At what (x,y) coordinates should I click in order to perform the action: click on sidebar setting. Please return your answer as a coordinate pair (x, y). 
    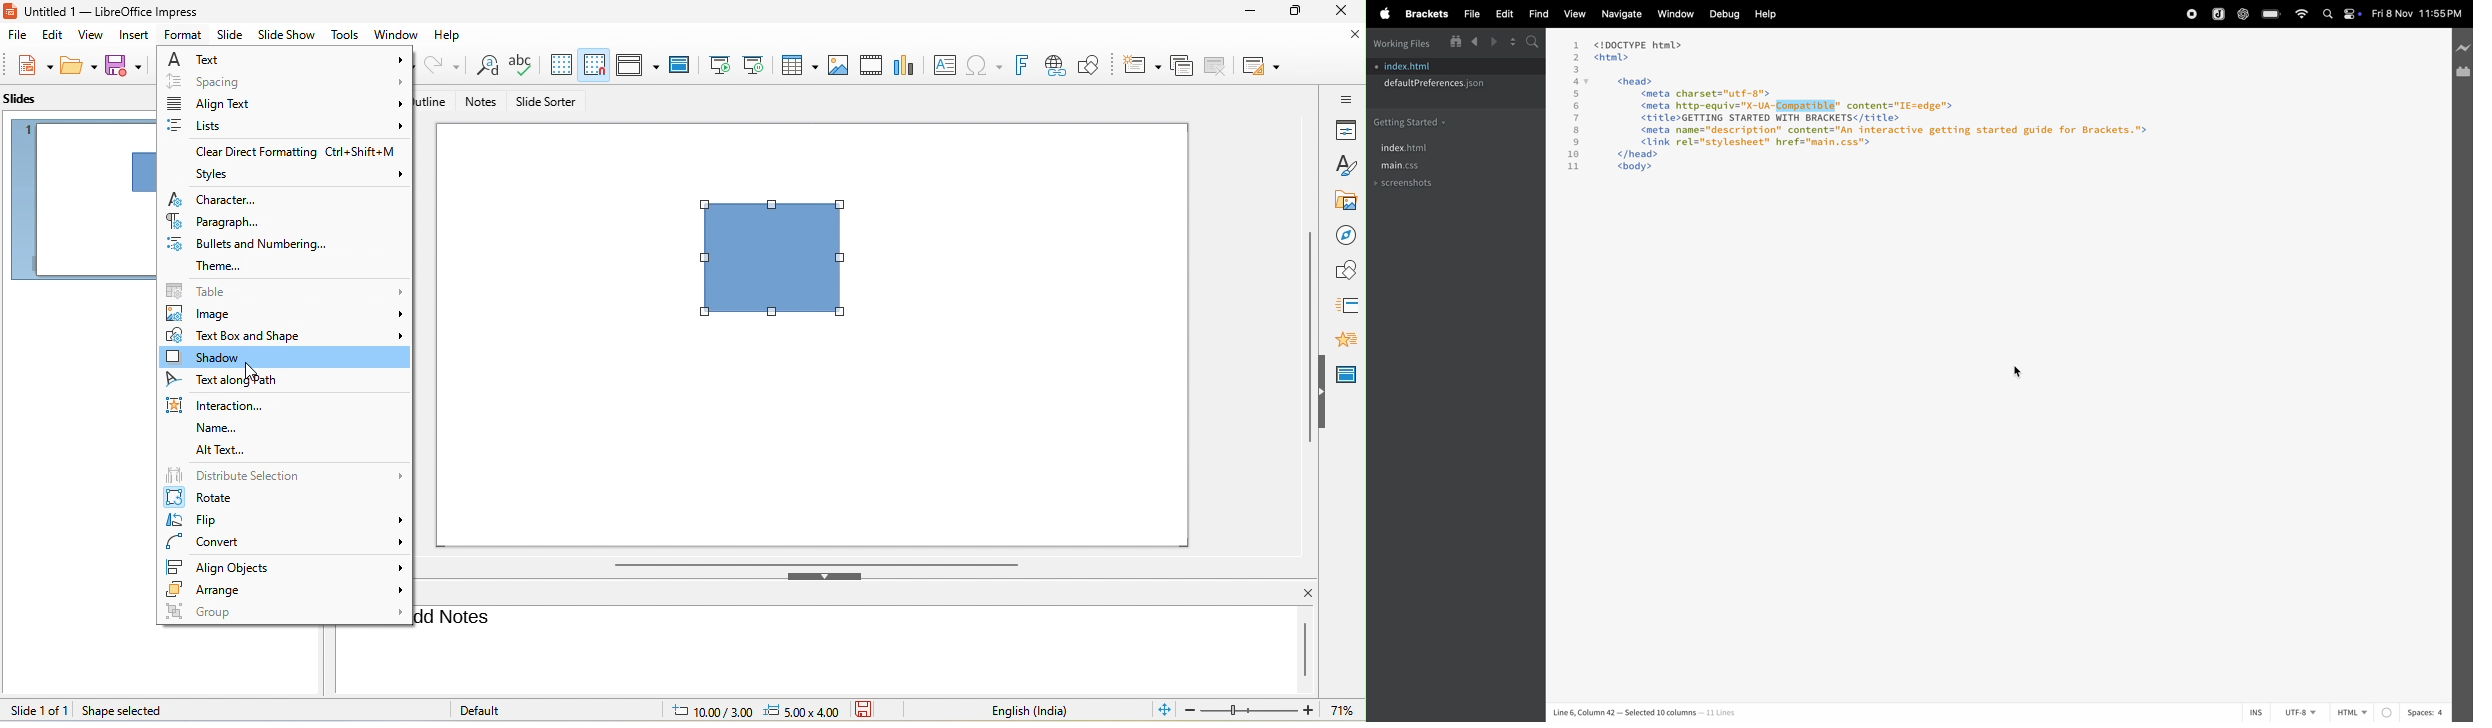
    Looking at the image, I should click on (1346, 99).